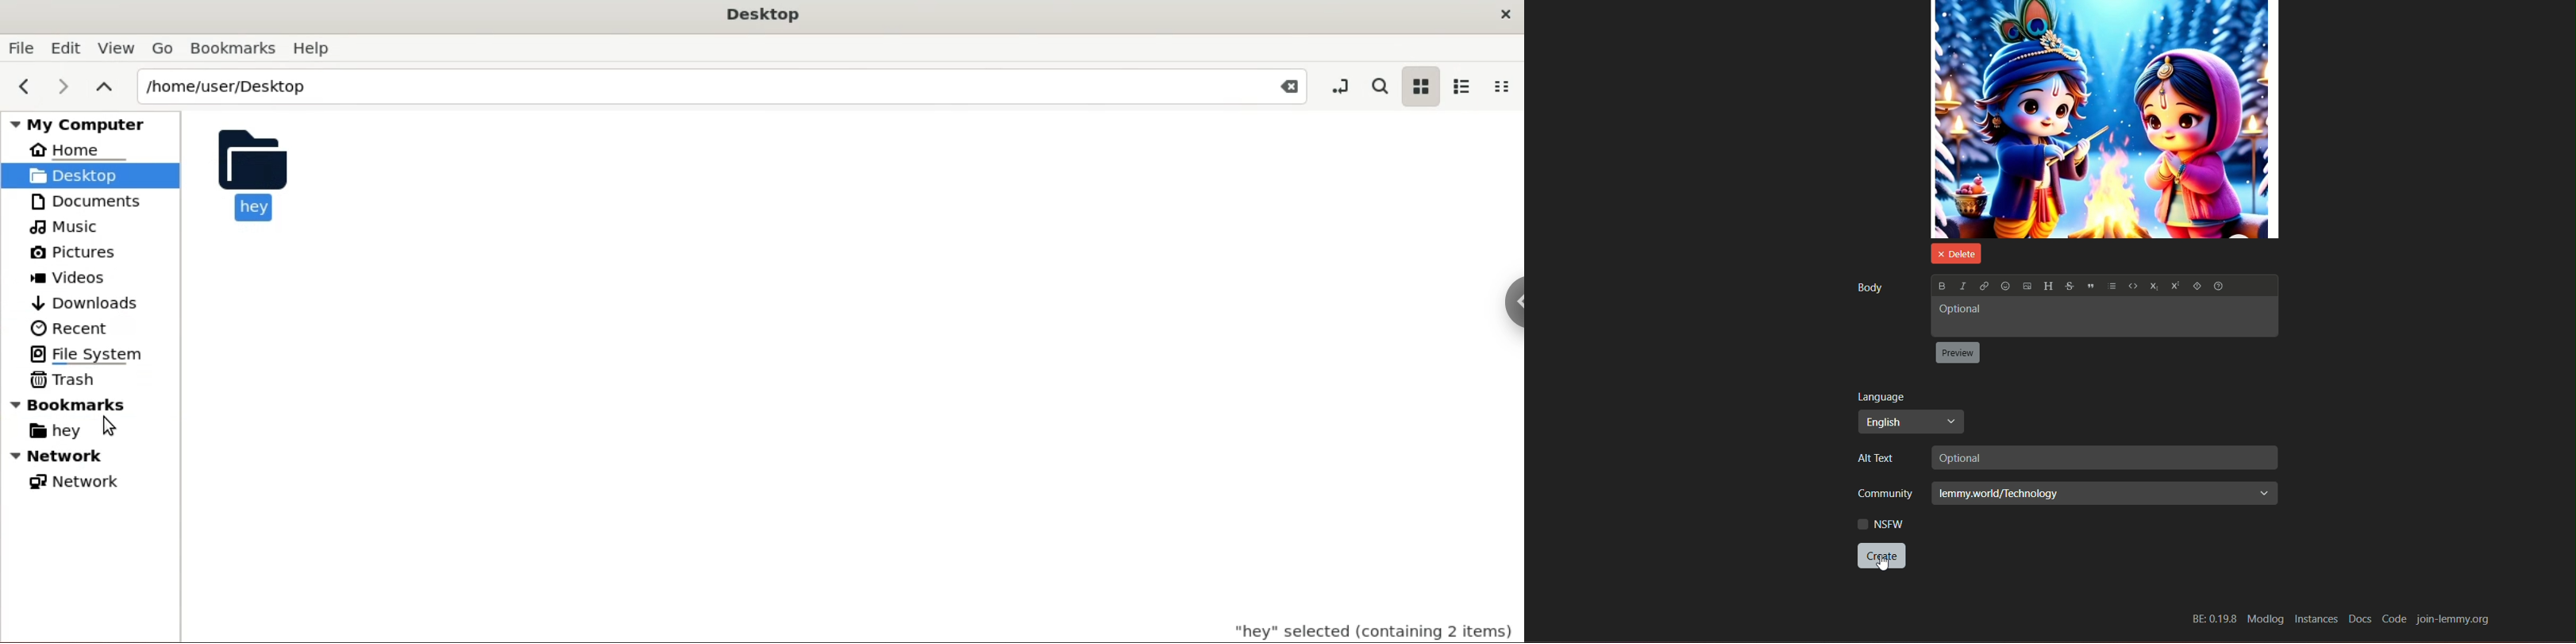 Image resolution: width=2576 pixels, height=644 pixels. What do you see at coordinates (2339, 620) in the screenshot?
I see `BE0.198 Modlog Instances Docs Code join-lemmy.org` at bounding box center [2339, 620].